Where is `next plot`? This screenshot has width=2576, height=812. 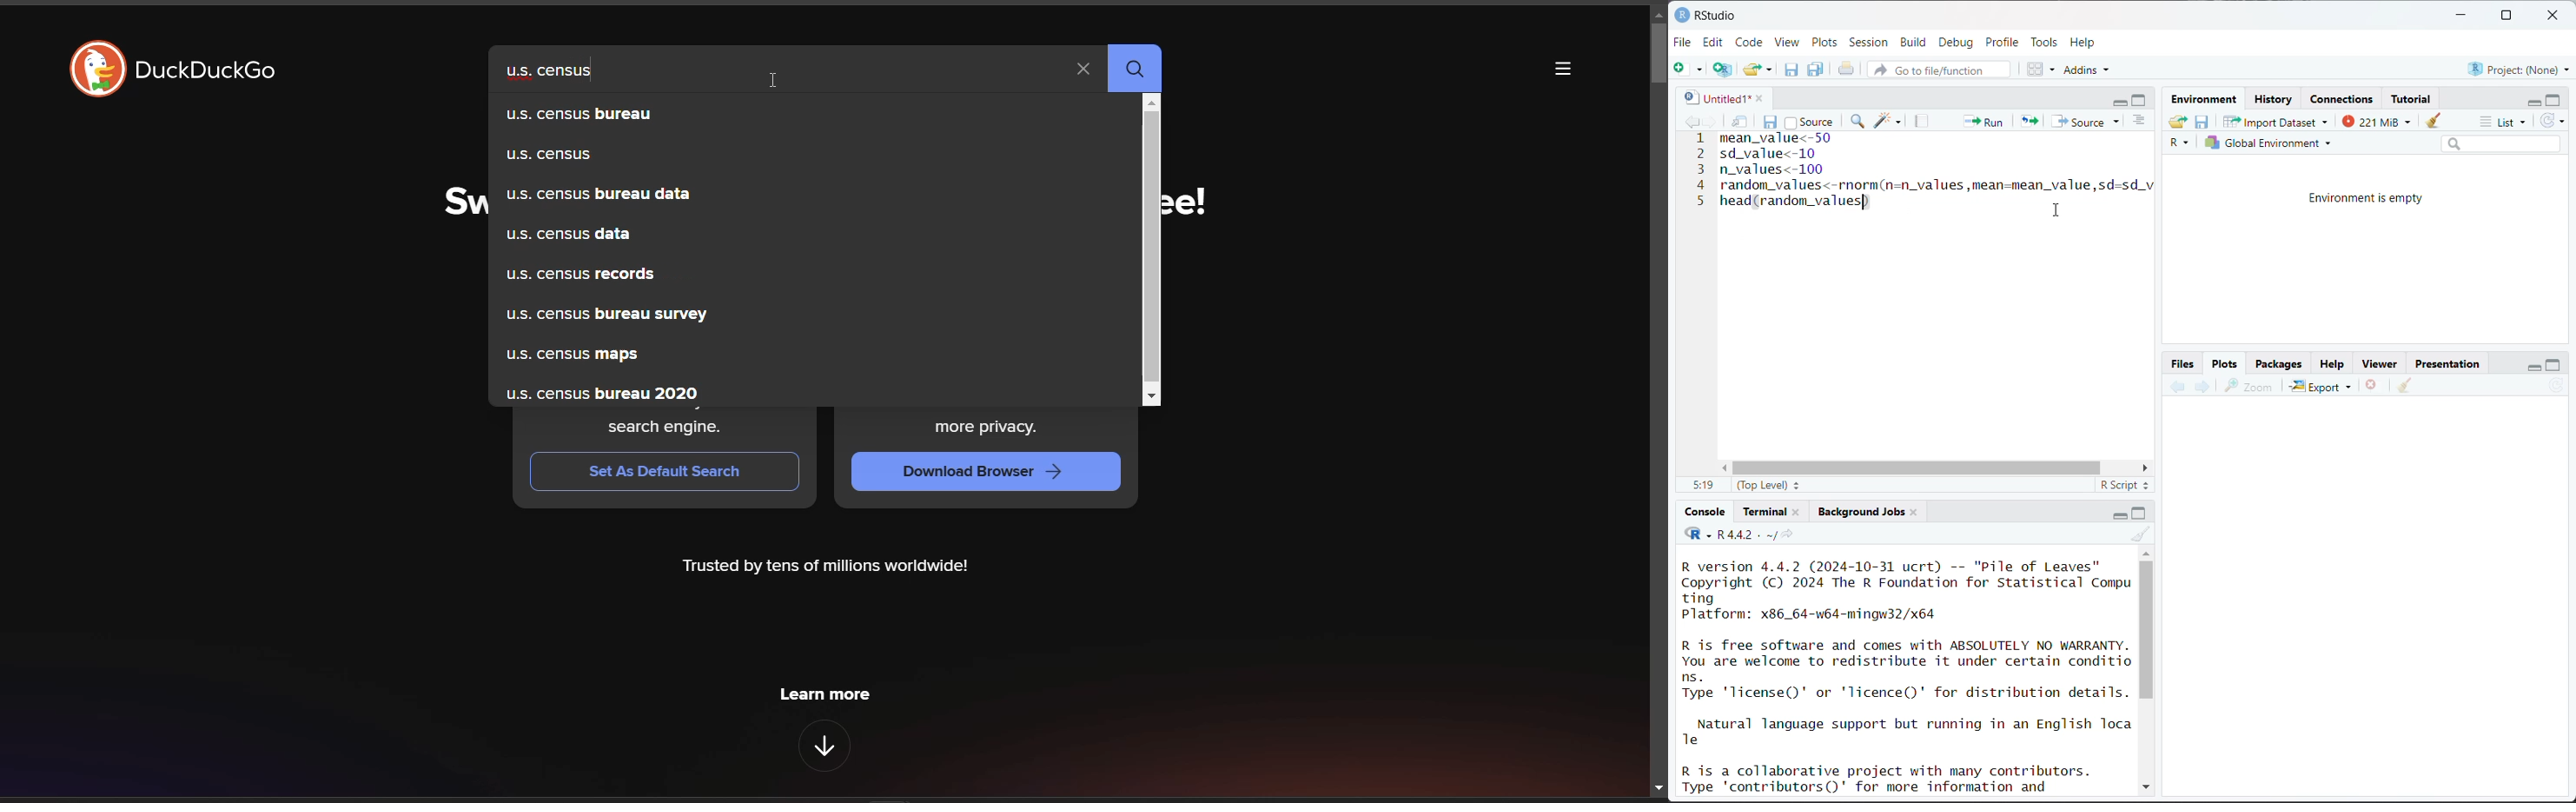
next plot is located at coordinates (2201, 387).